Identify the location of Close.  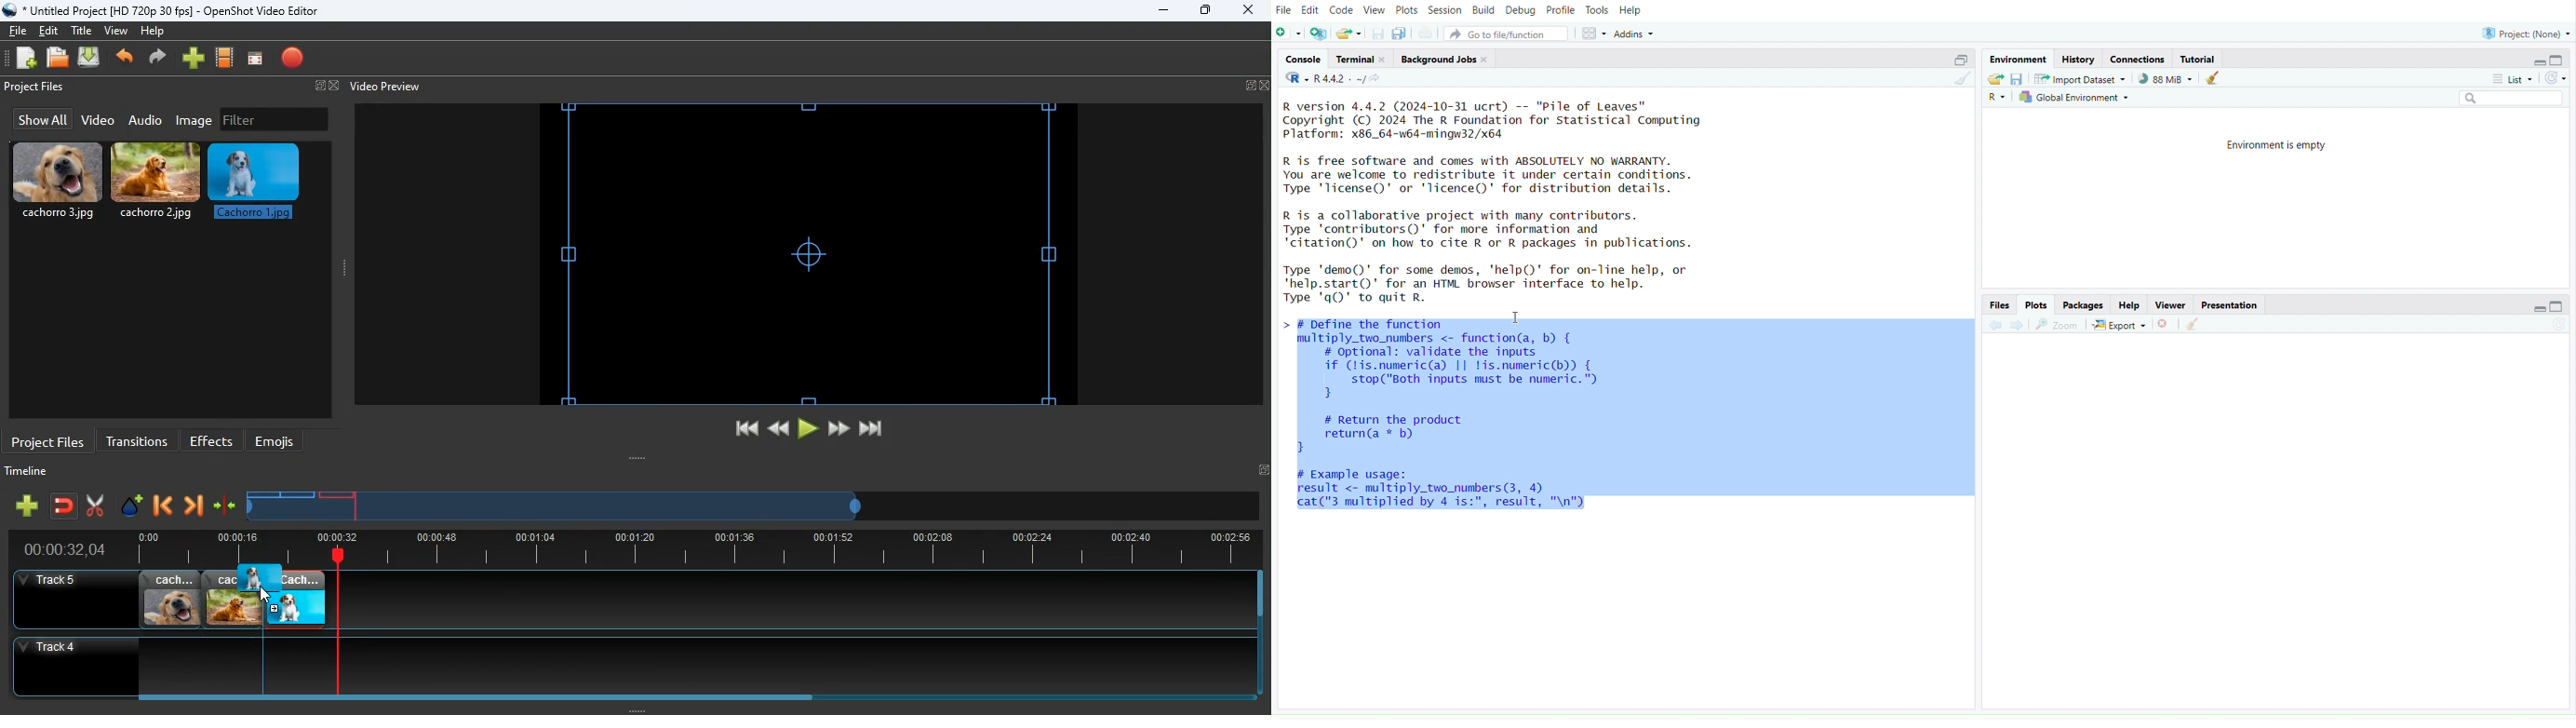
(2167, 323).